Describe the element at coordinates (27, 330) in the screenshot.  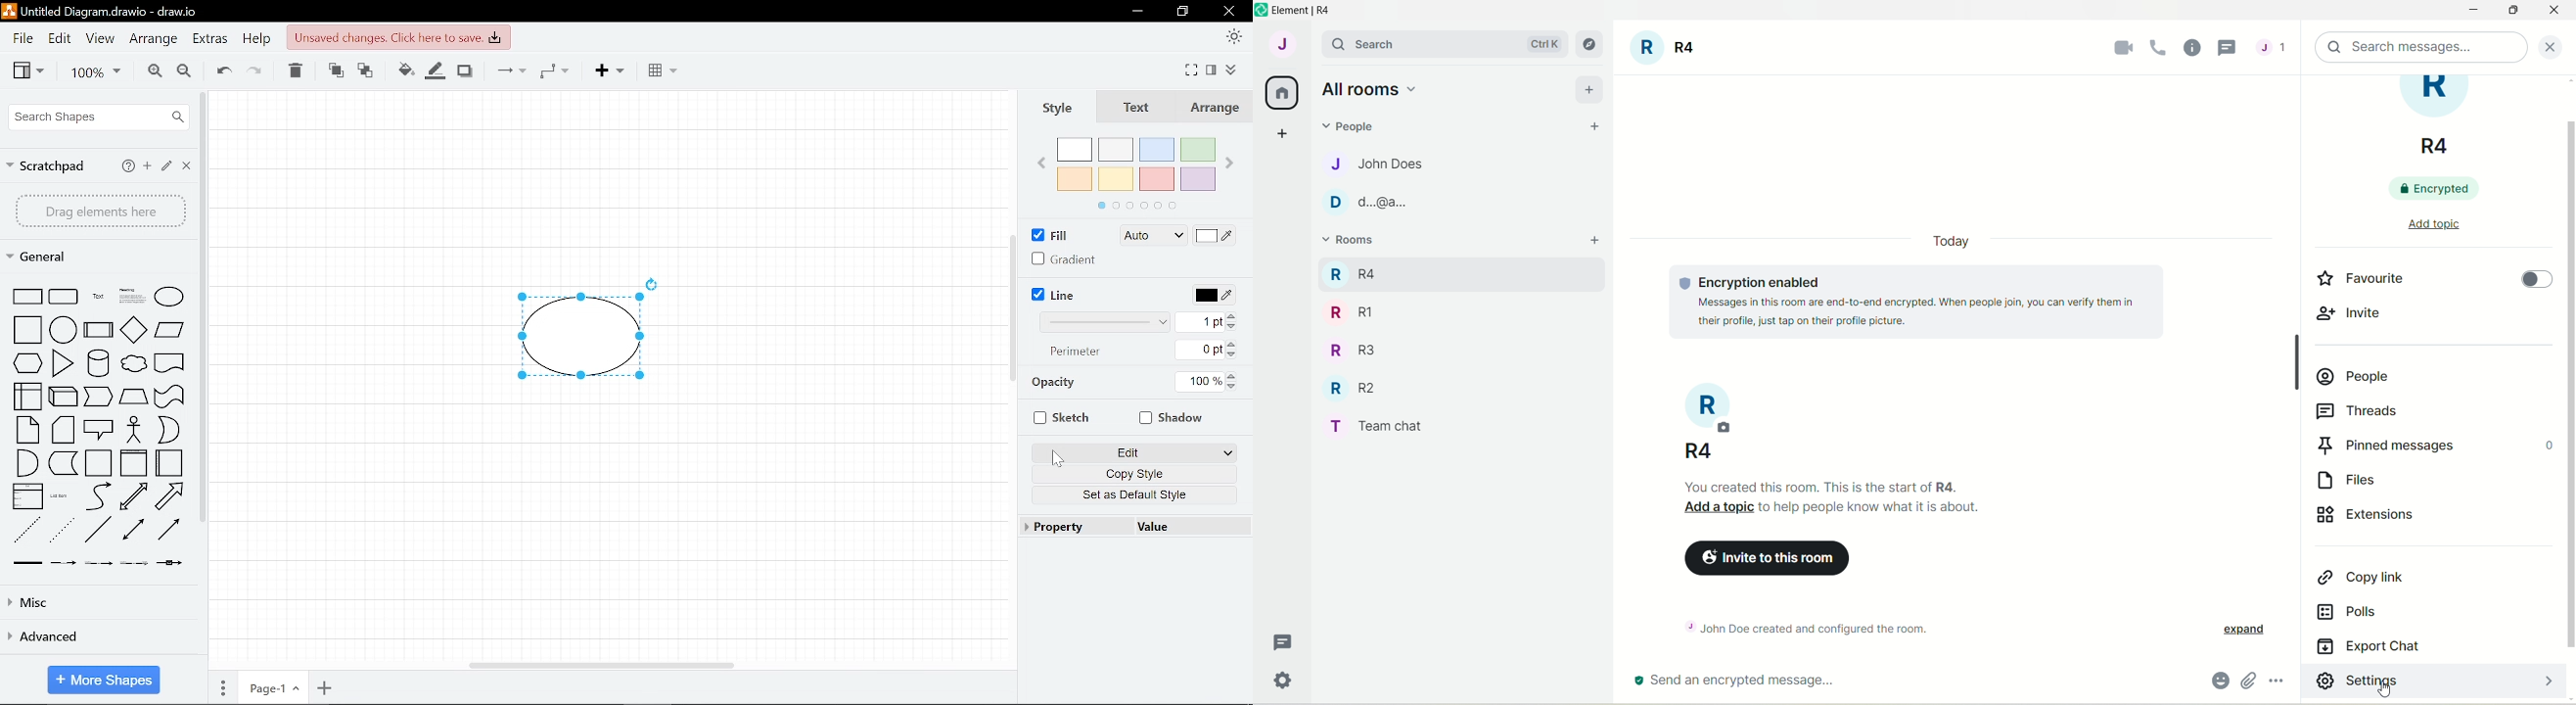
I see `square` at that location.